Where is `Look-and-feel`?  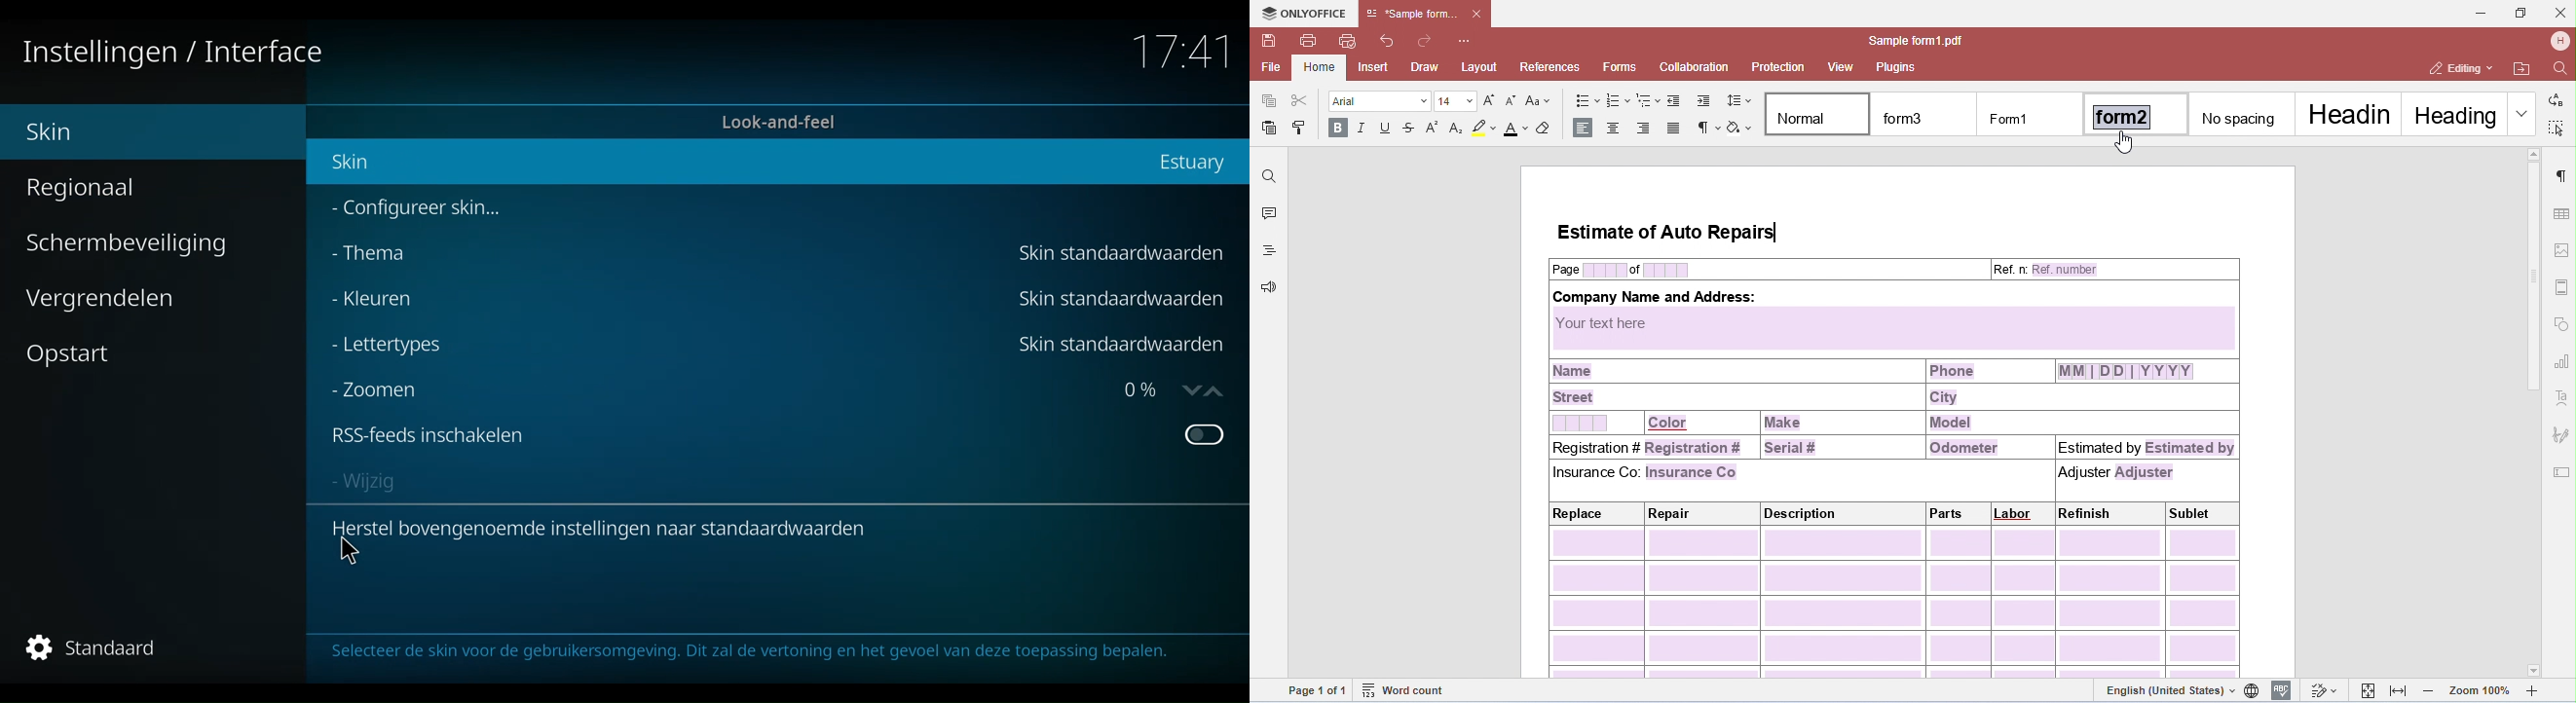 Look-and-feel is located at coordinates (782, 124).